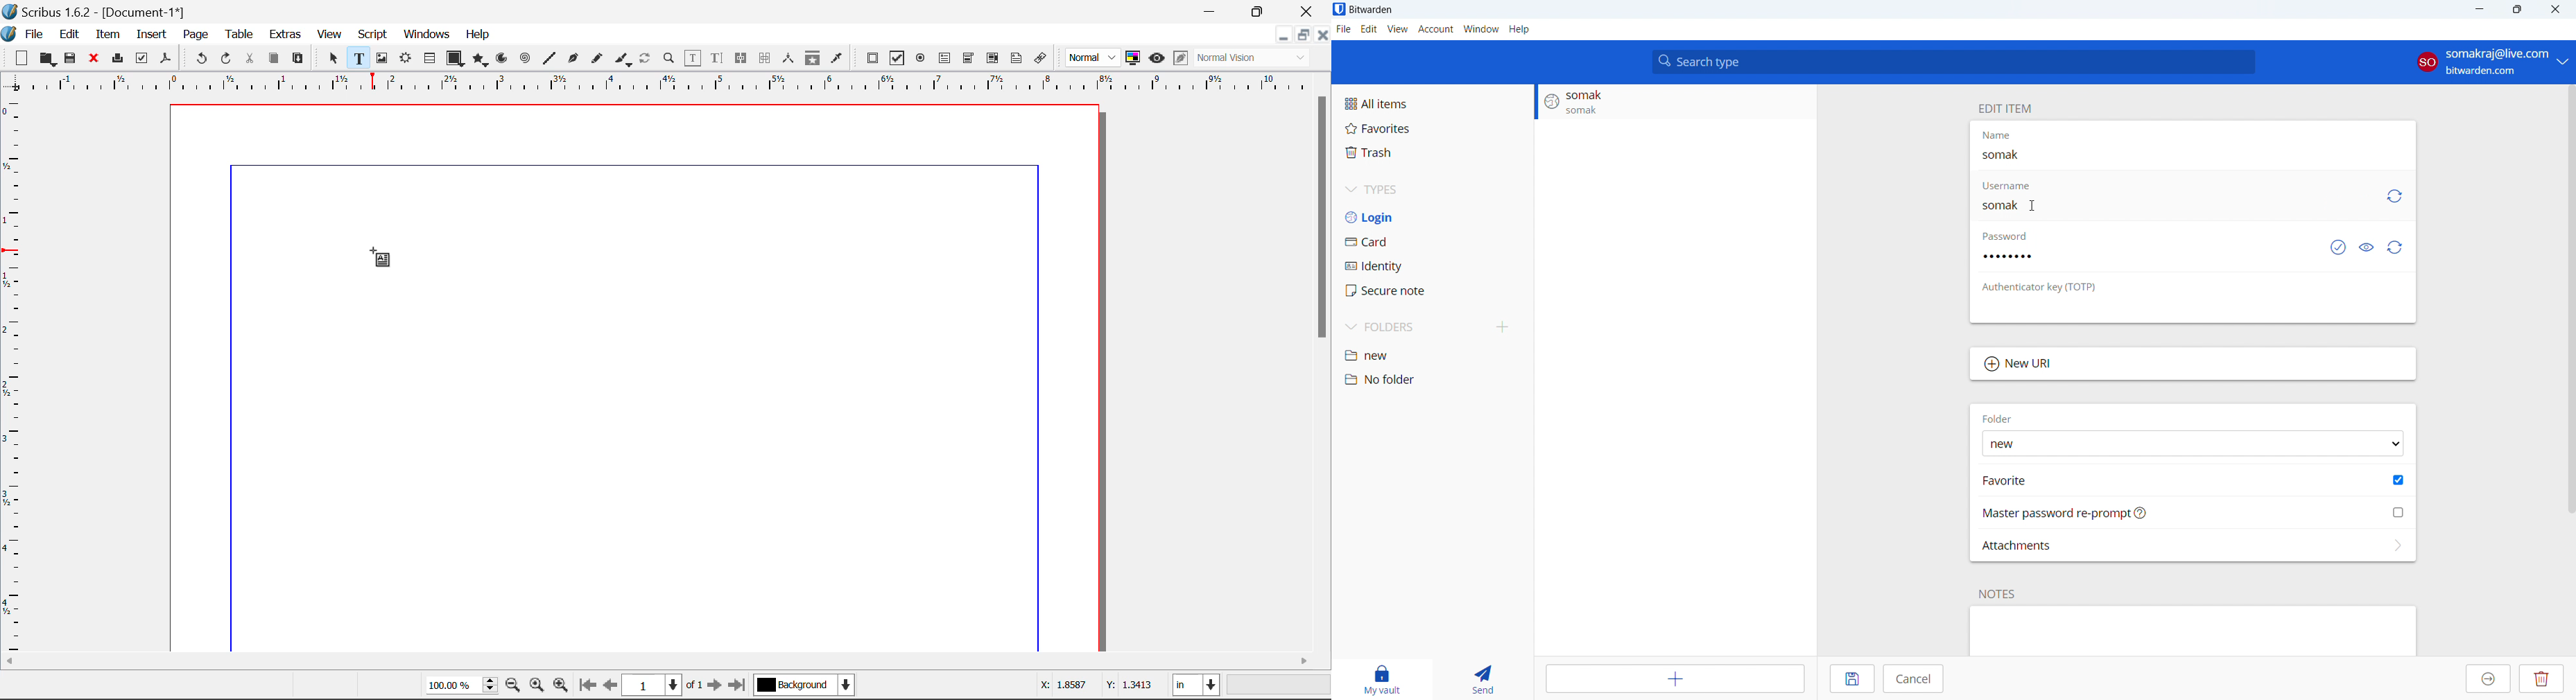  What do you see at coordinates (1997, 417) in the screenshot?
I see `FOLDER` at bounding box center [1997, 417].